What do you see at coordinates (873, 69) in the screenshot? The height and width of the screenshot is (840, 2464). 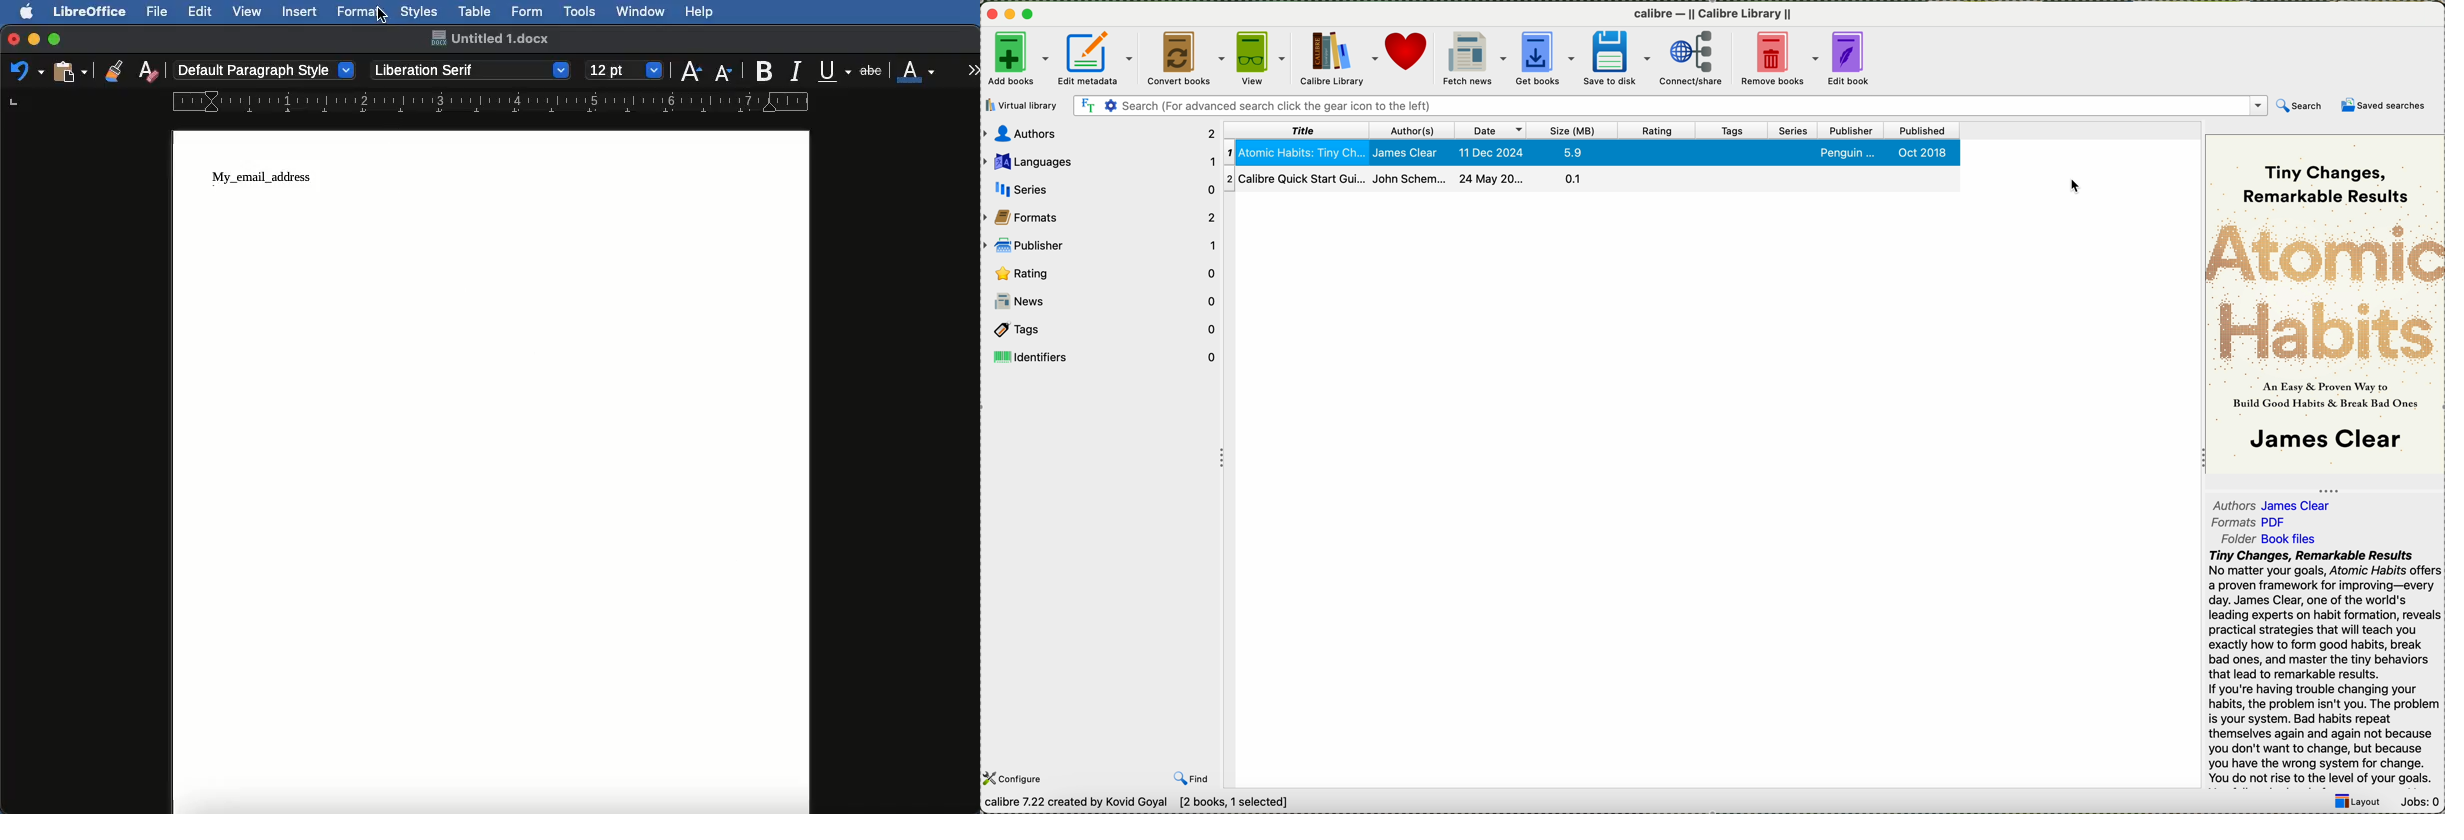 I see `Strikethrough ` at bounding box center [873, 69].